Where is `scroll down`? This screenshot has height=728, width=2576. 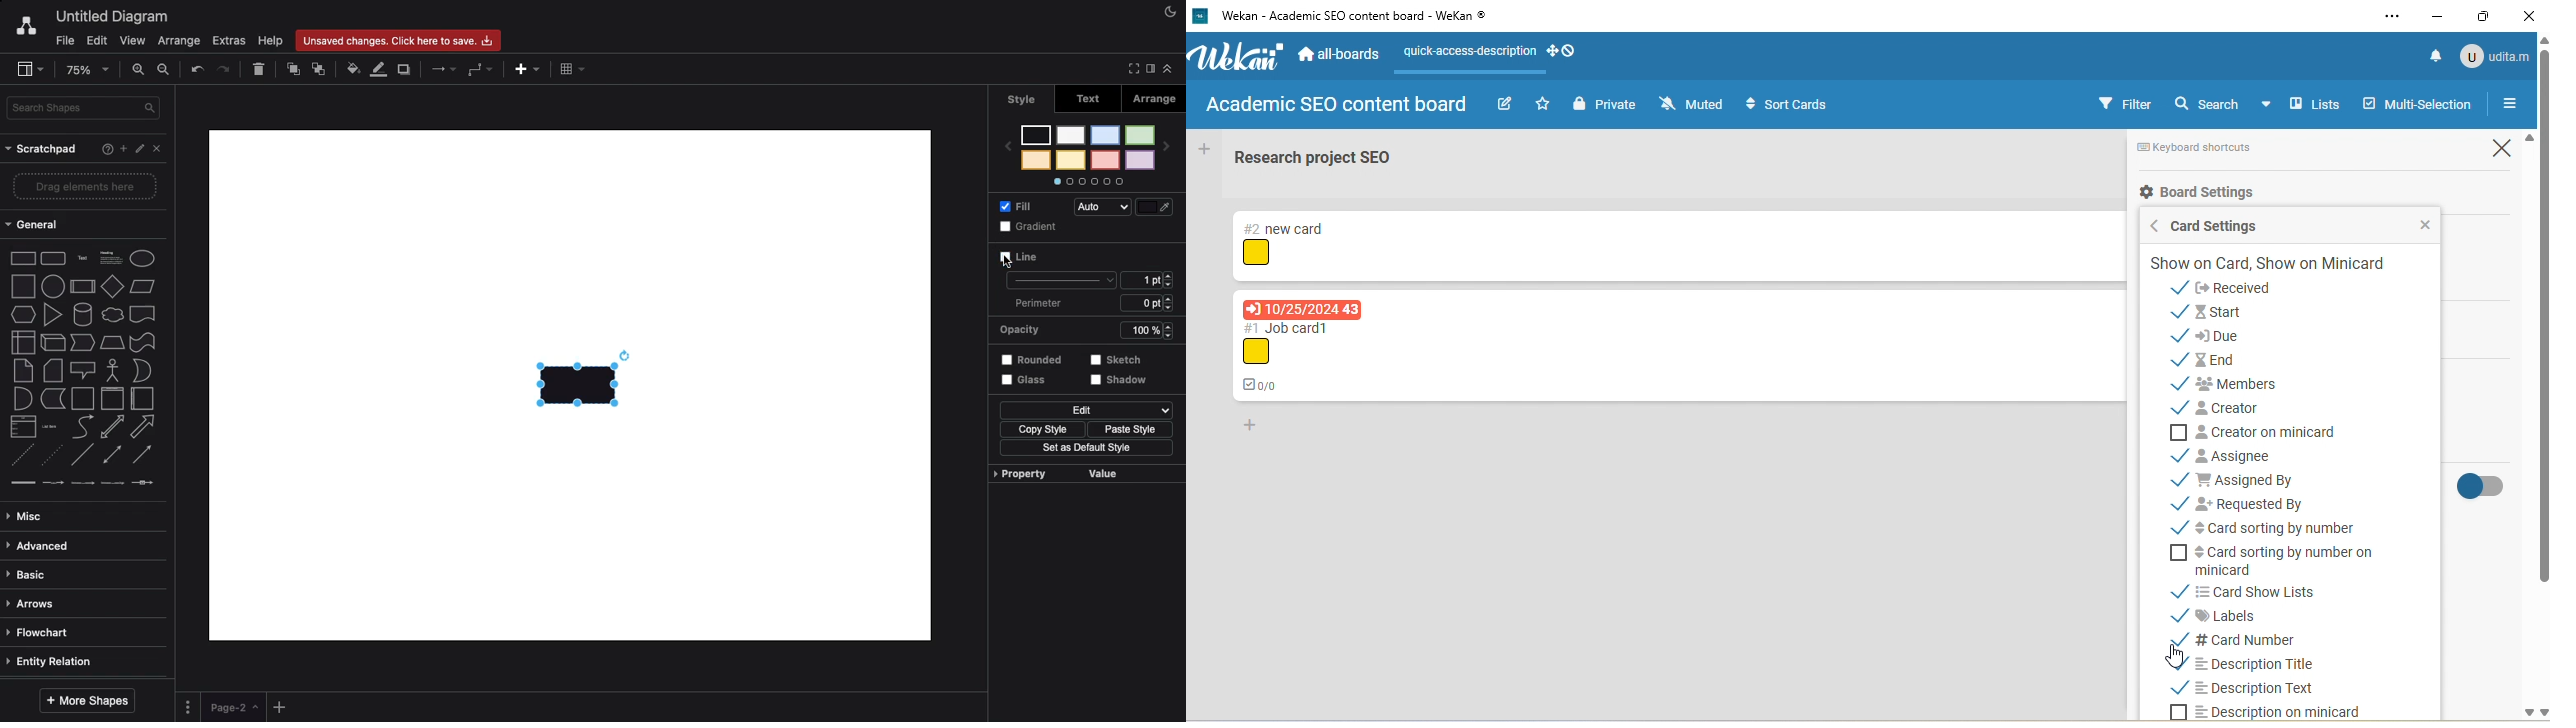 scroll down is located at coordinates (2526, 714).